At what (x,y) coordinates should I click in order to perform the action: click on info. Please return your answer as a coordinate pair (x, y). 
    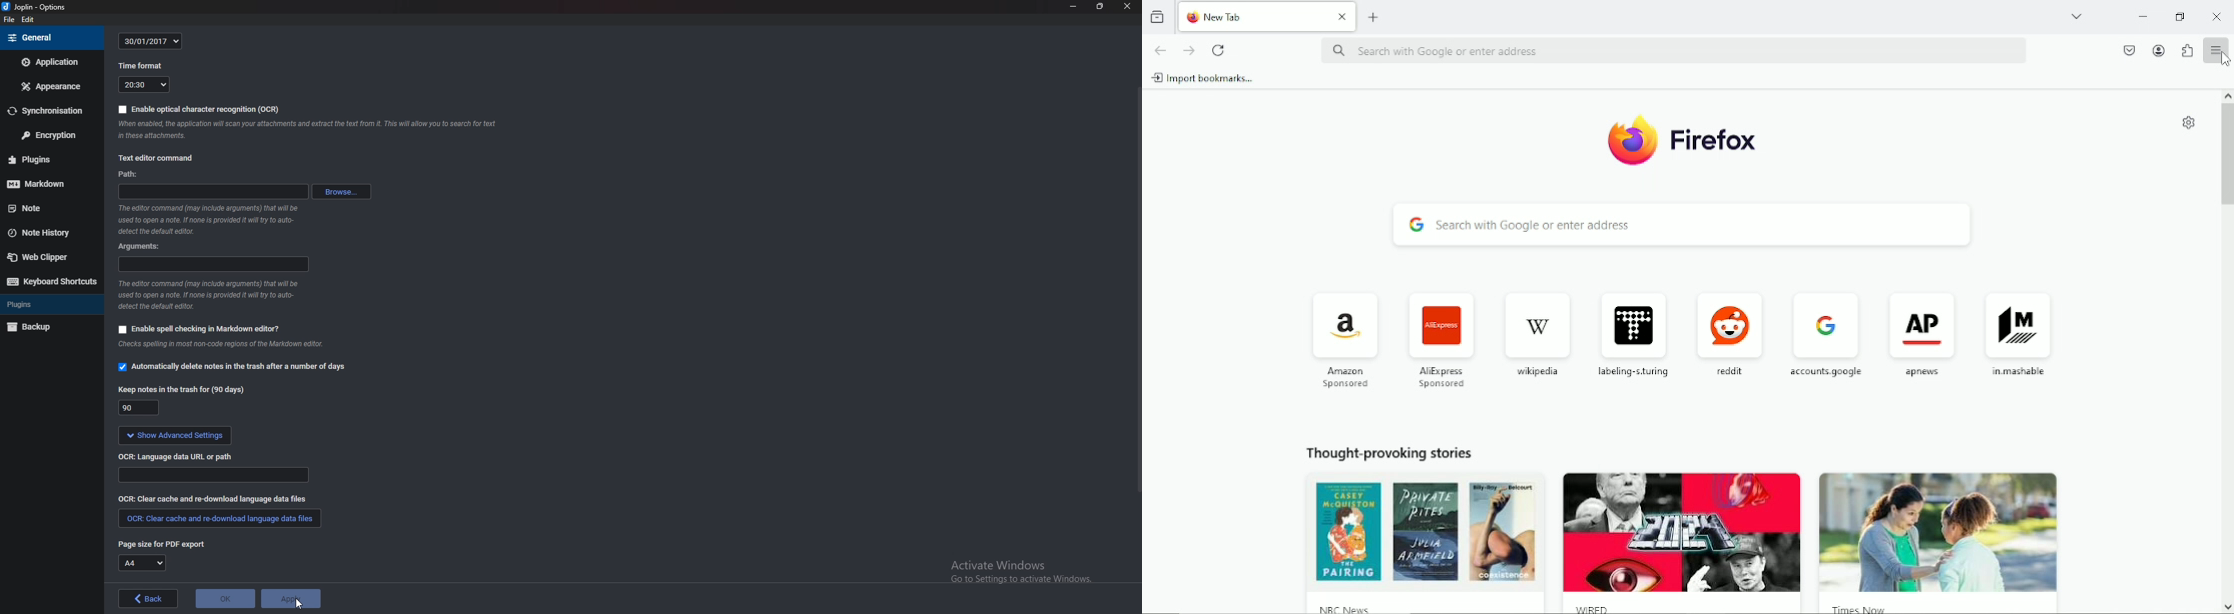
    Looking at the image, I should click on (225, 344).